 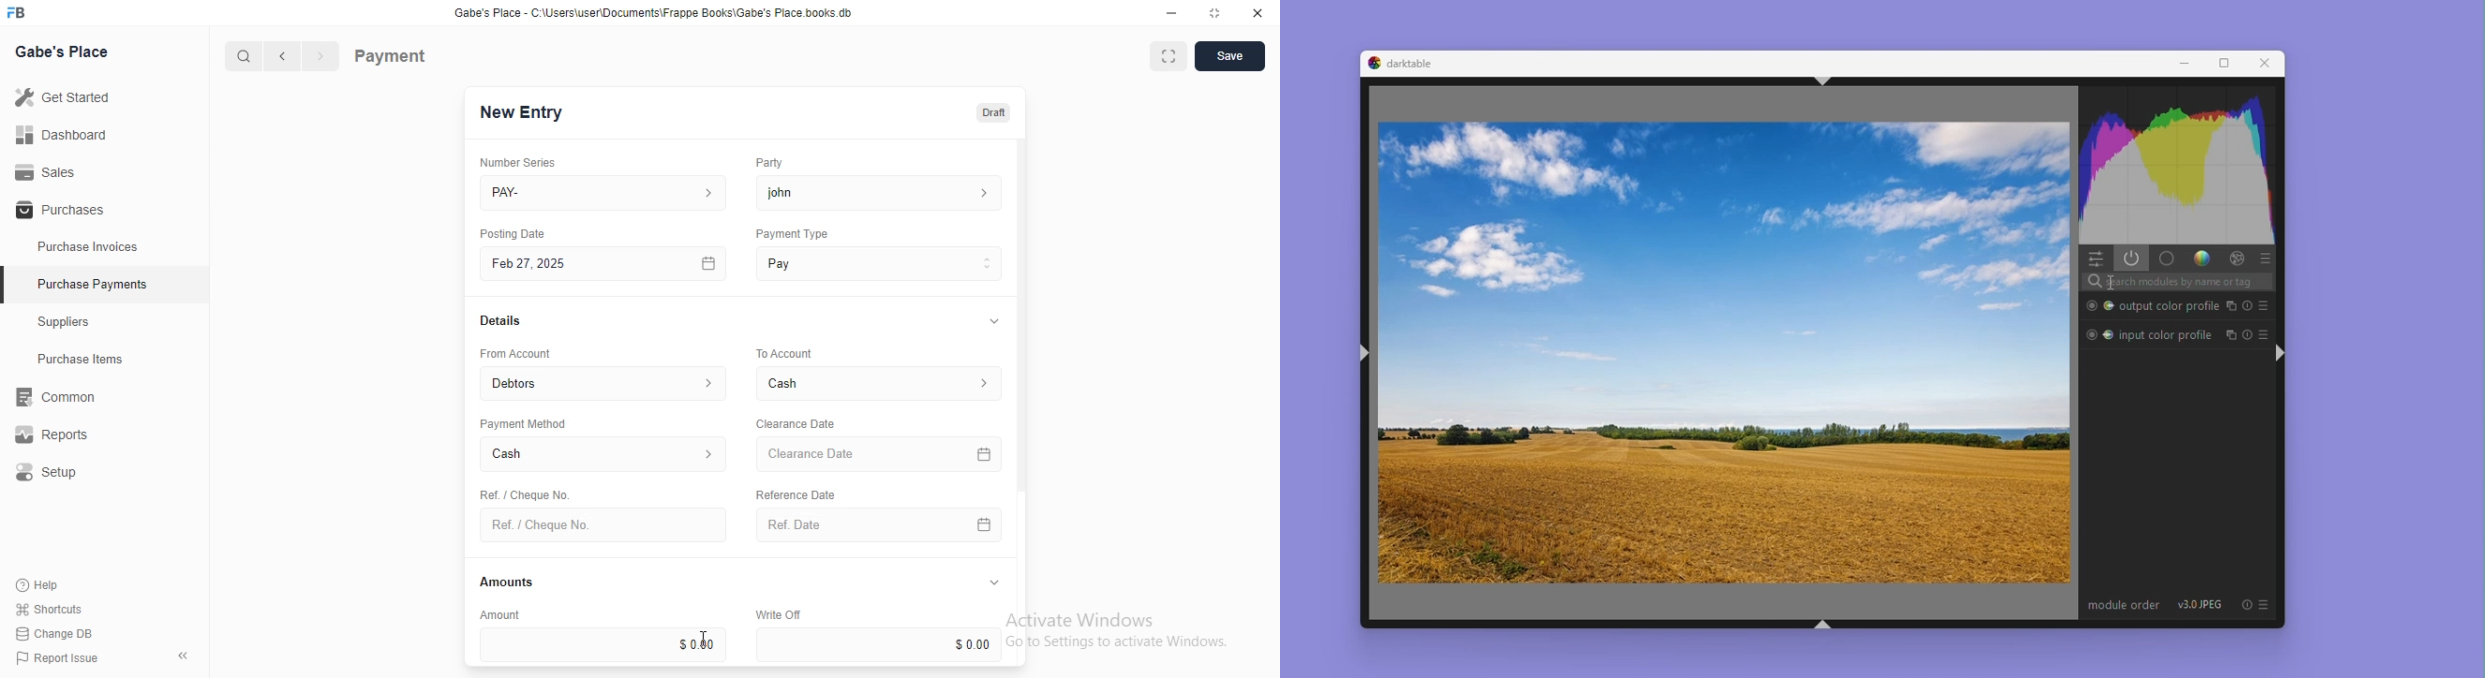 I want to click on Purchase Payments, so click(x=91, y=284).